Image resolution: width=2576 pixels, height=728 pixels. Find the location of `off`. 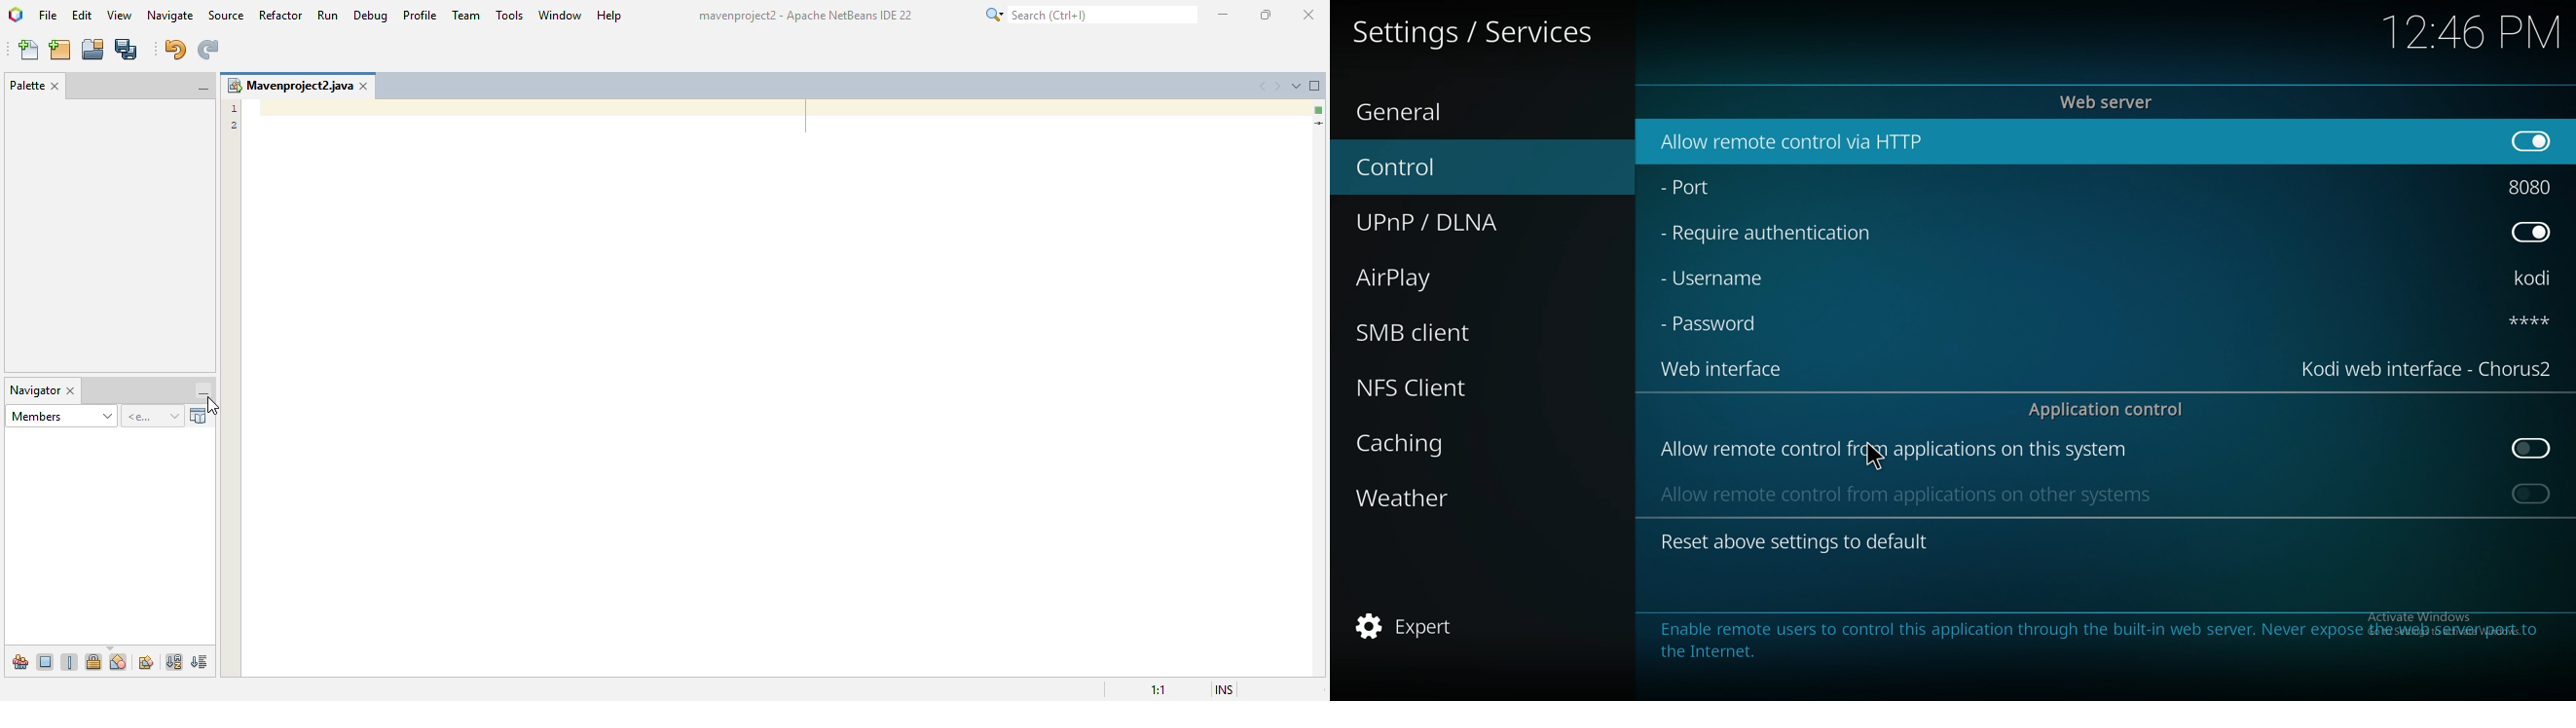

off is located at coordinates (2527, 140).